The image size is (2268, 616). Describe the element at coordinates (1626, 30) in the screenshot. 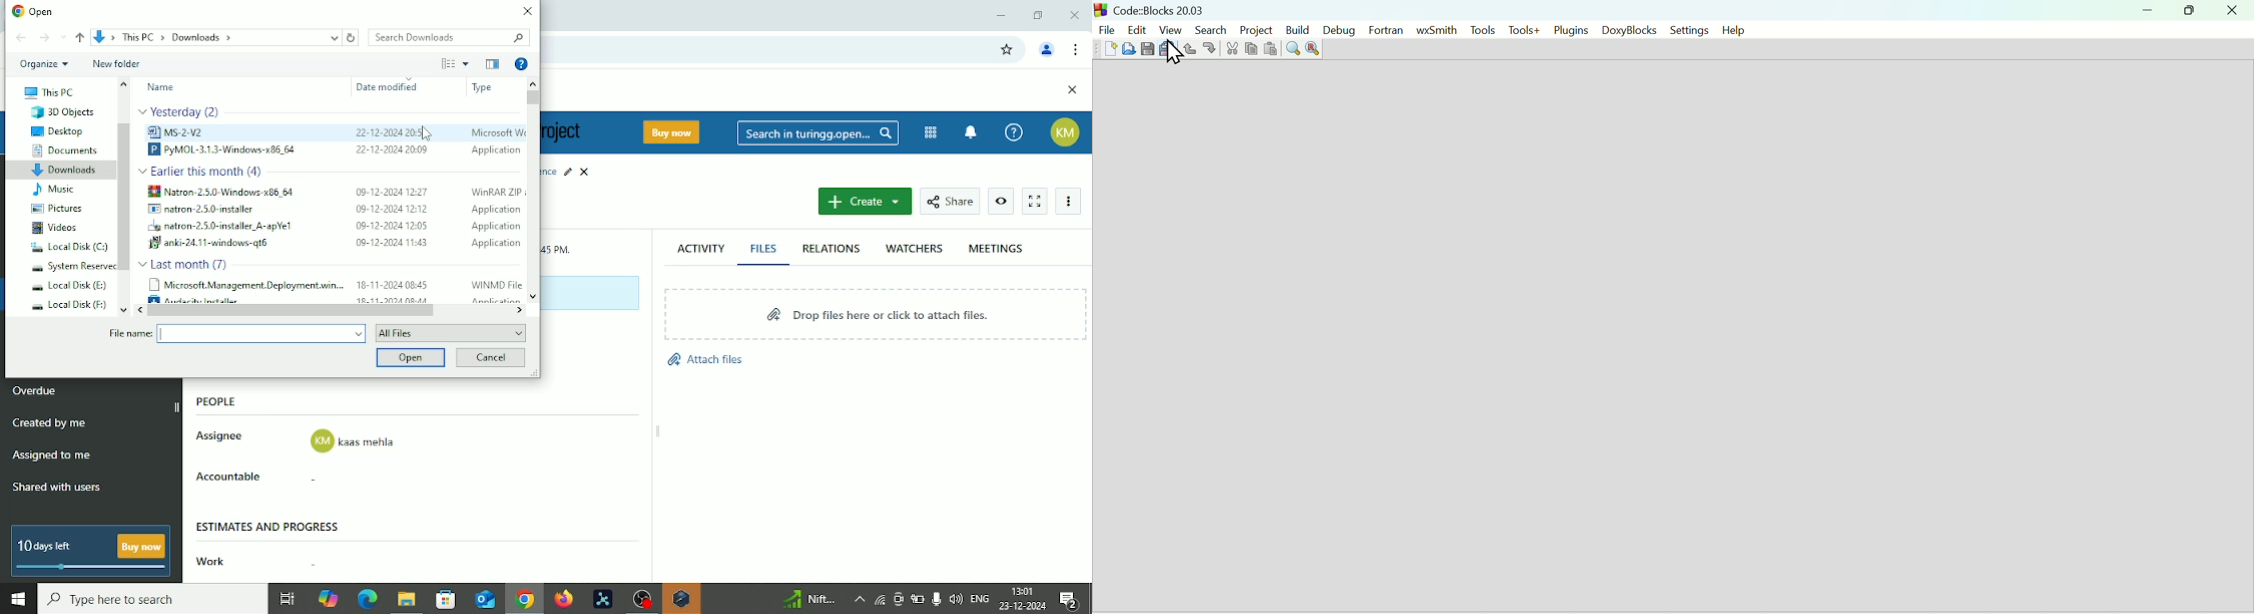

I see `DoxyBlocks` at that location.